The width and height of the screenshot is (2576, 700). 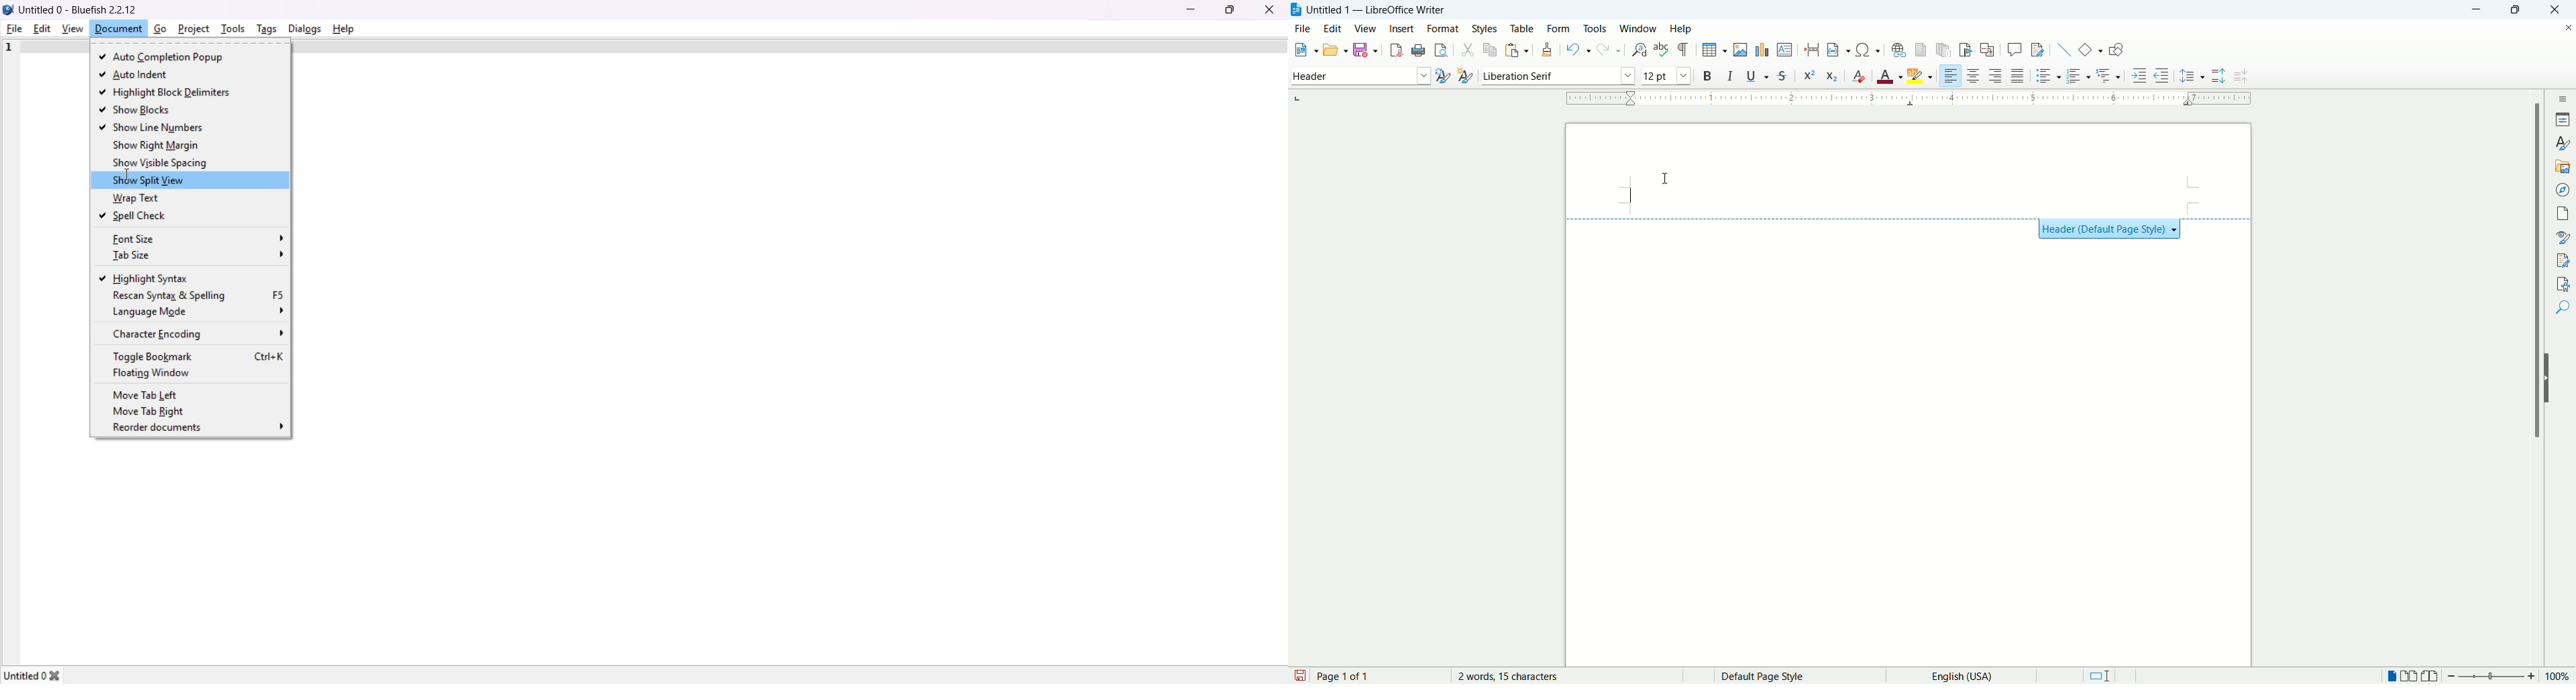 What do you see at coordinates (1443, 76) in the screenshot?
I see `update style` at bounding box center [1443, 76].